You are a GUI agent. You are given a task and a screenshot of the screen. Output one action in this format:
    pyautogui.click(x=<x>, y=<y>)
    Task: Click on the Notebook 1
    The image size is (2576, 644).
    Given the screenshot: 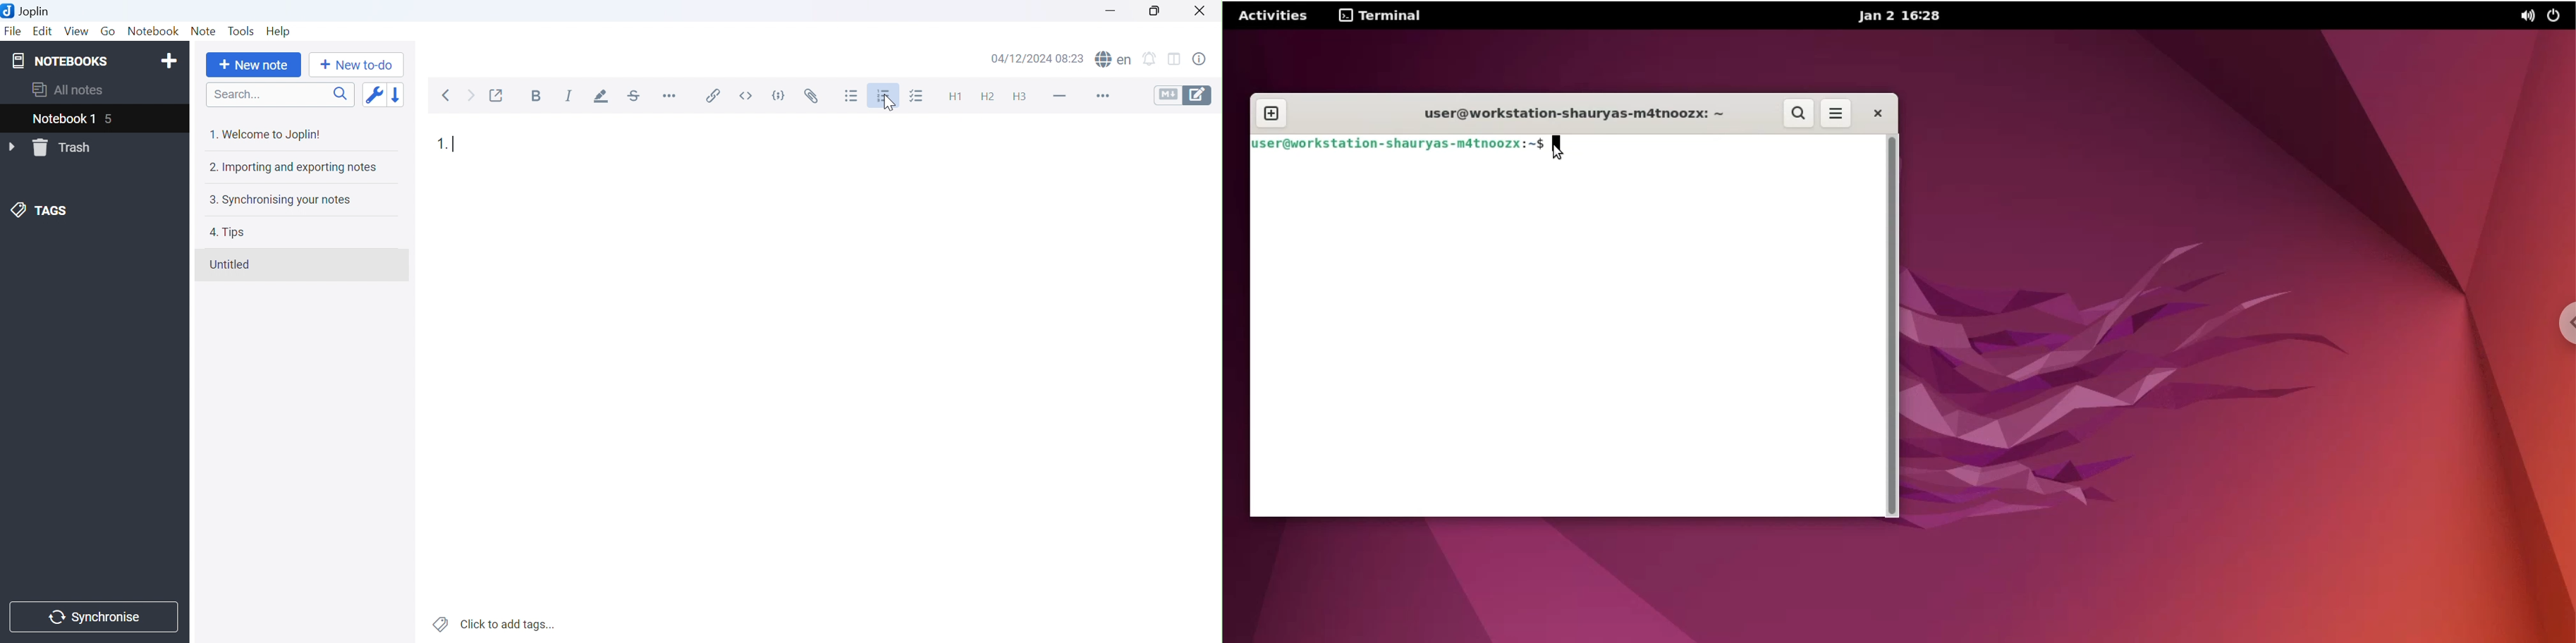 What is the action you would take?
    pyautogui.click(x=63, y=120)
    